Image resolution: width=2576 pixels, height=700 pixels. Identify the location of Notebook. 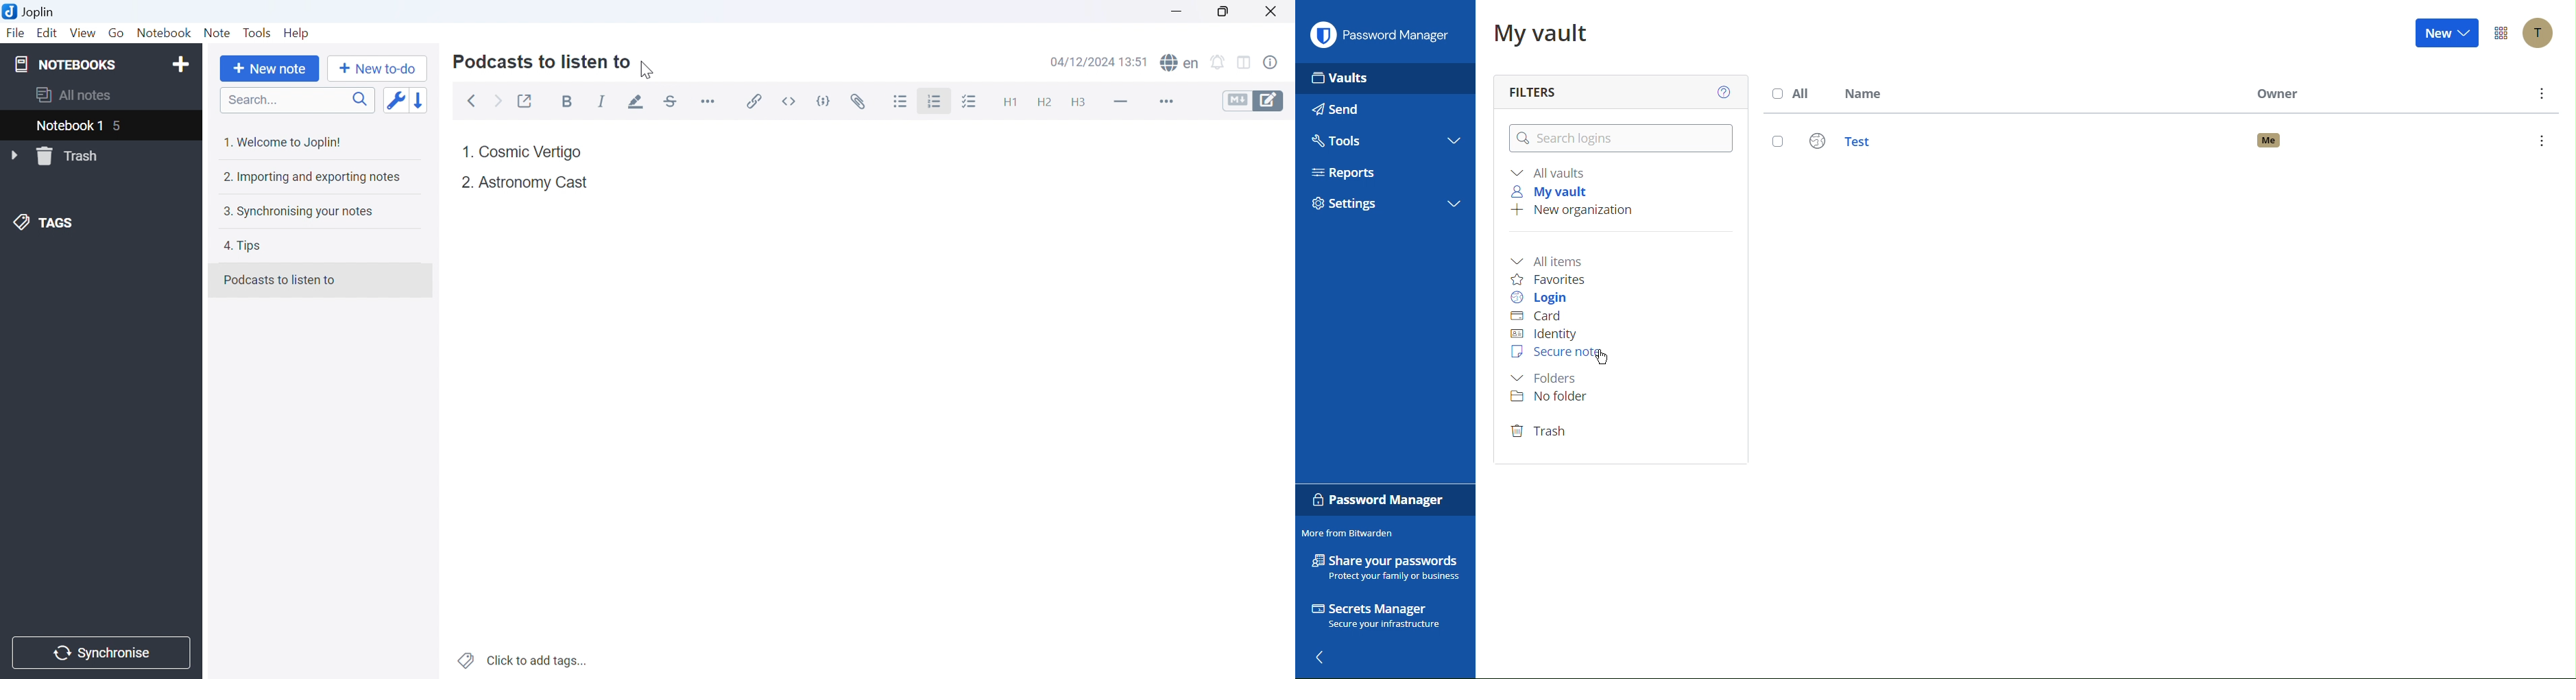
(165, 32).